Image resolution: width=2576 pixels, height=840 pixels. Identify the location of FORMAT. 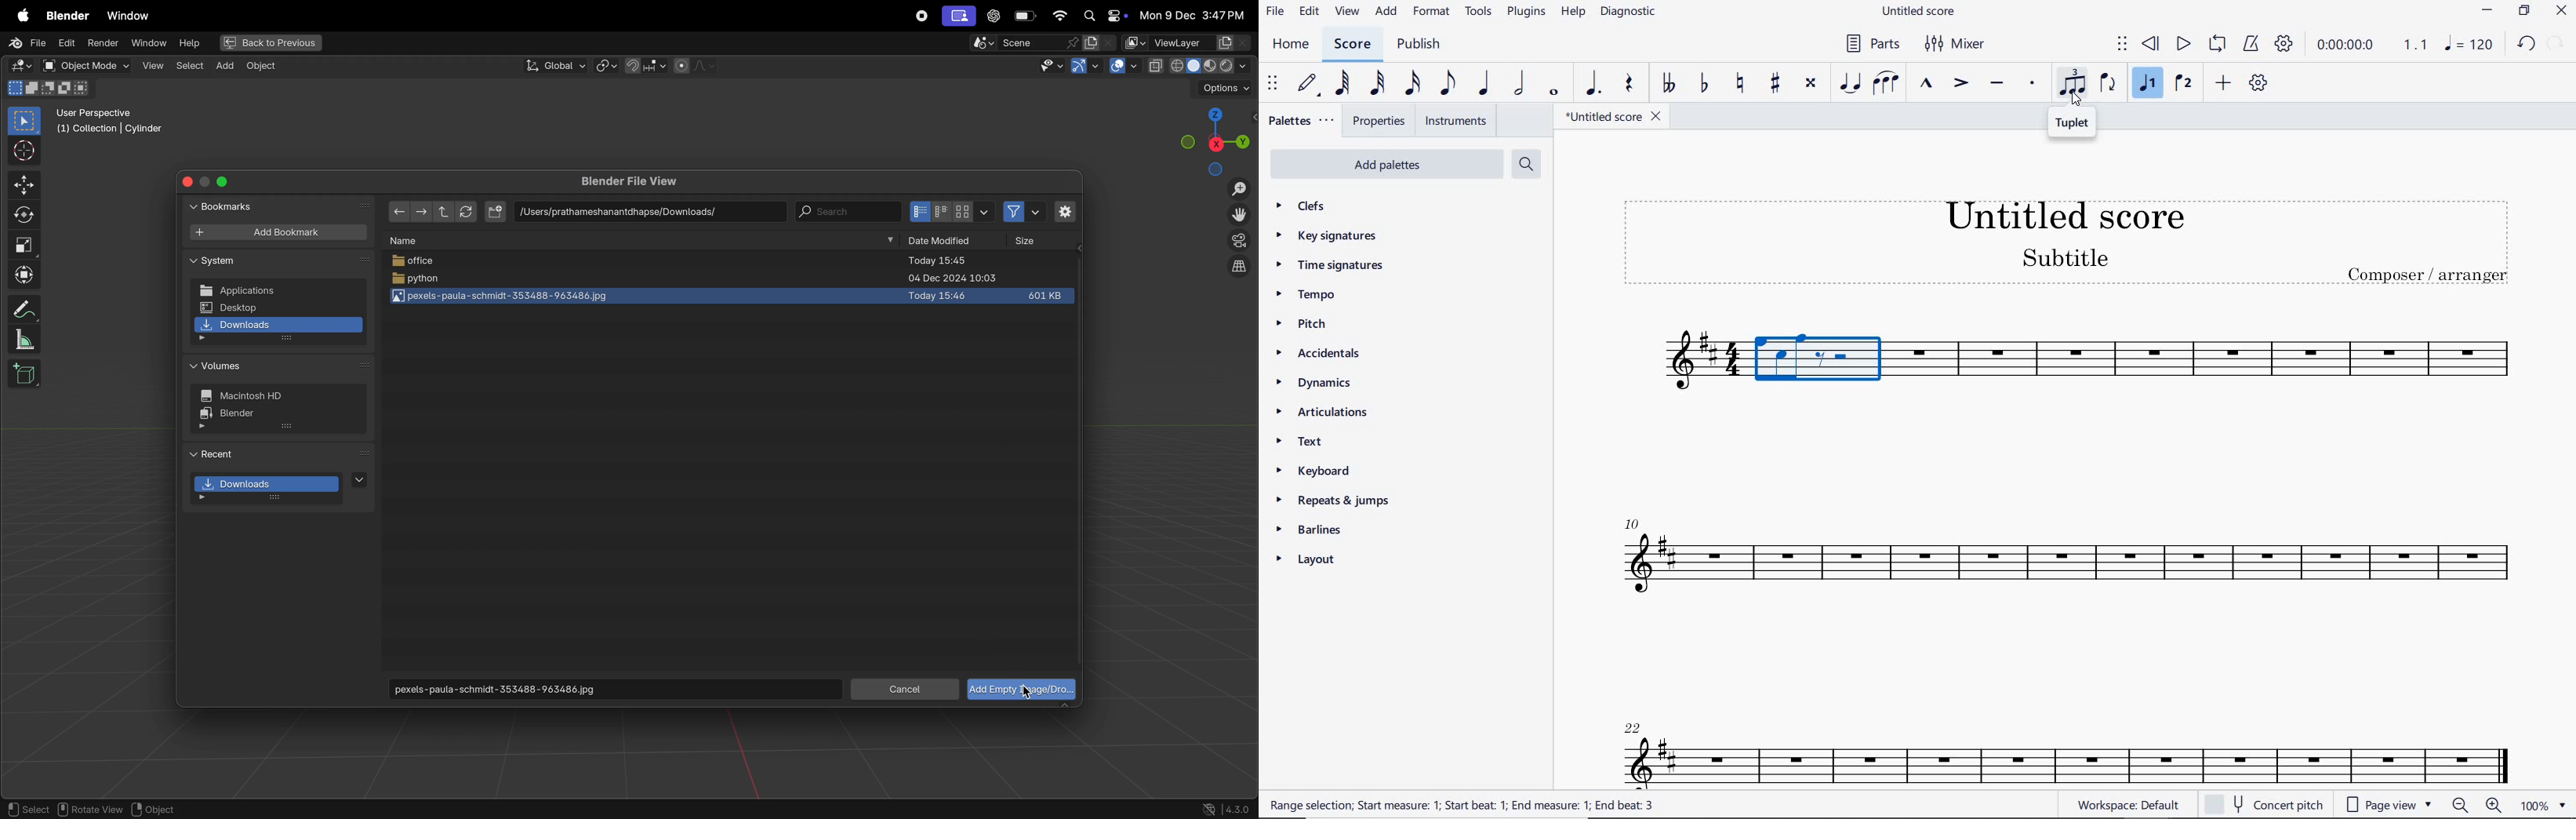
(1432, 10).